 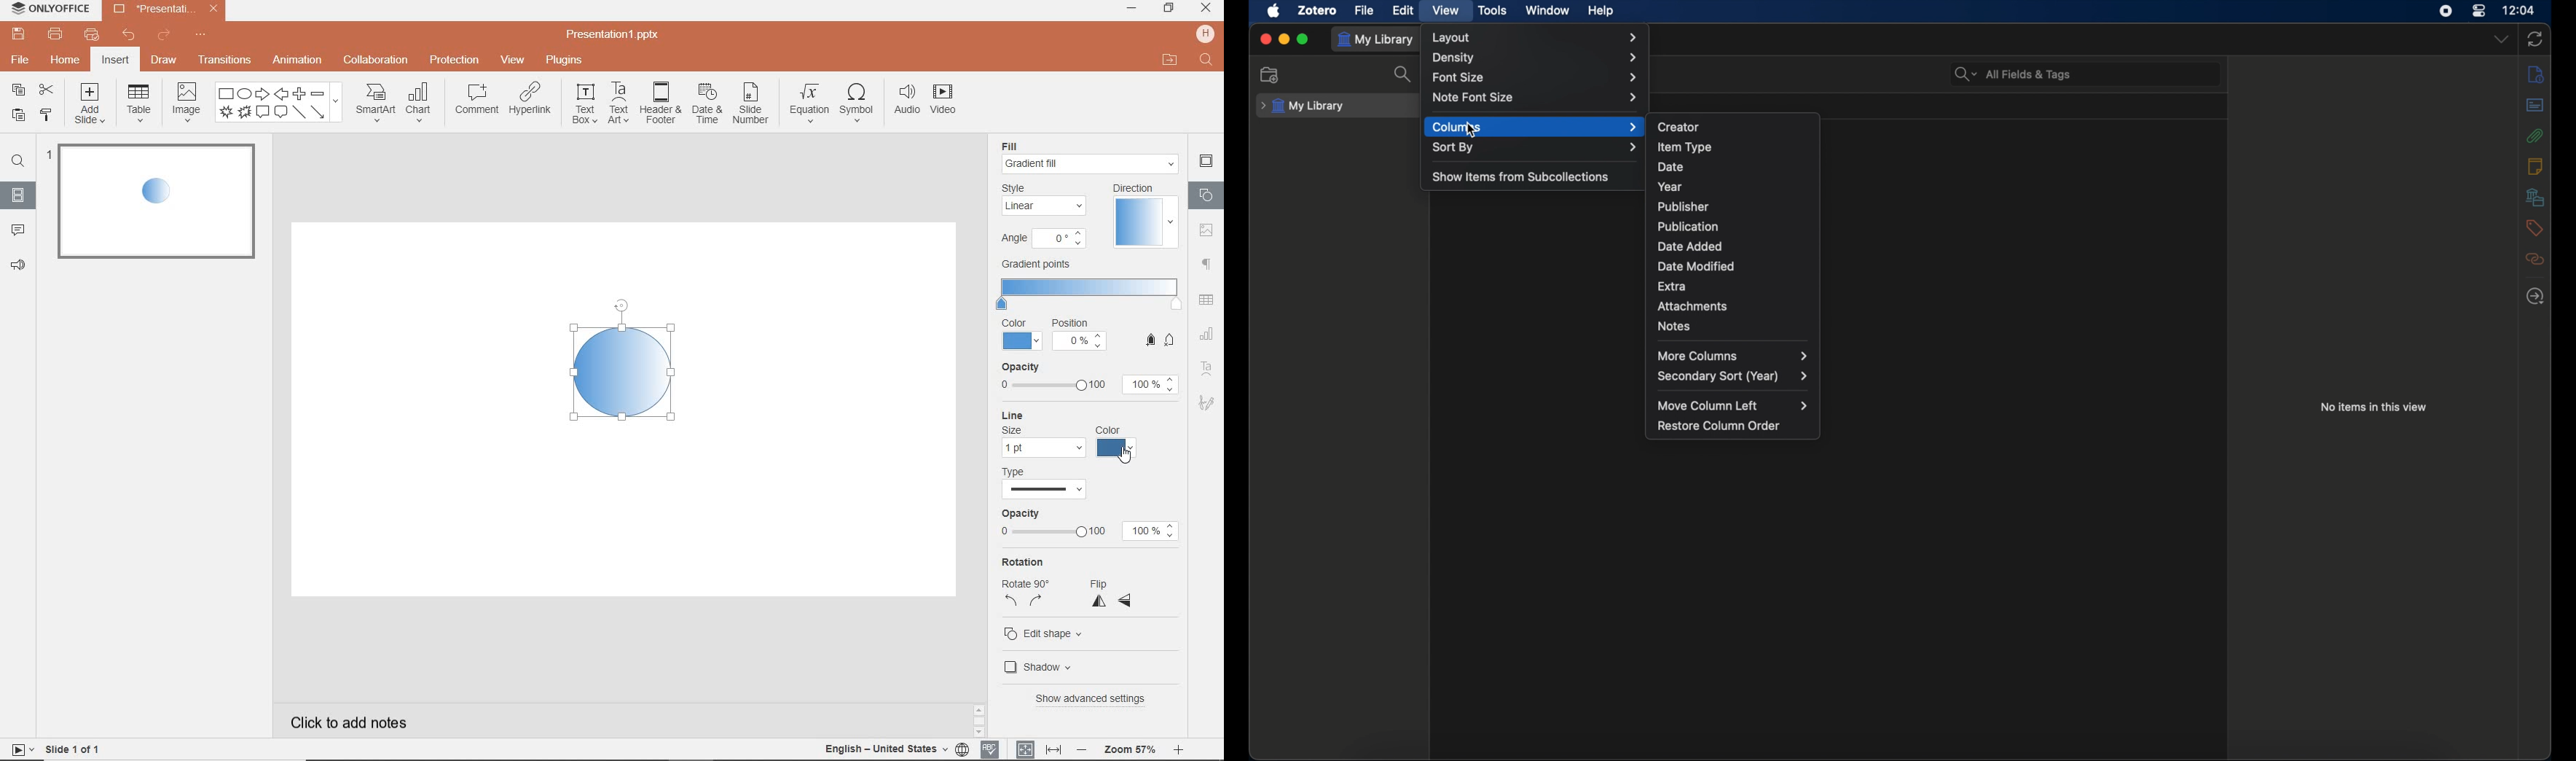 I want to click on feedback & support, so click(x=17, y=267).